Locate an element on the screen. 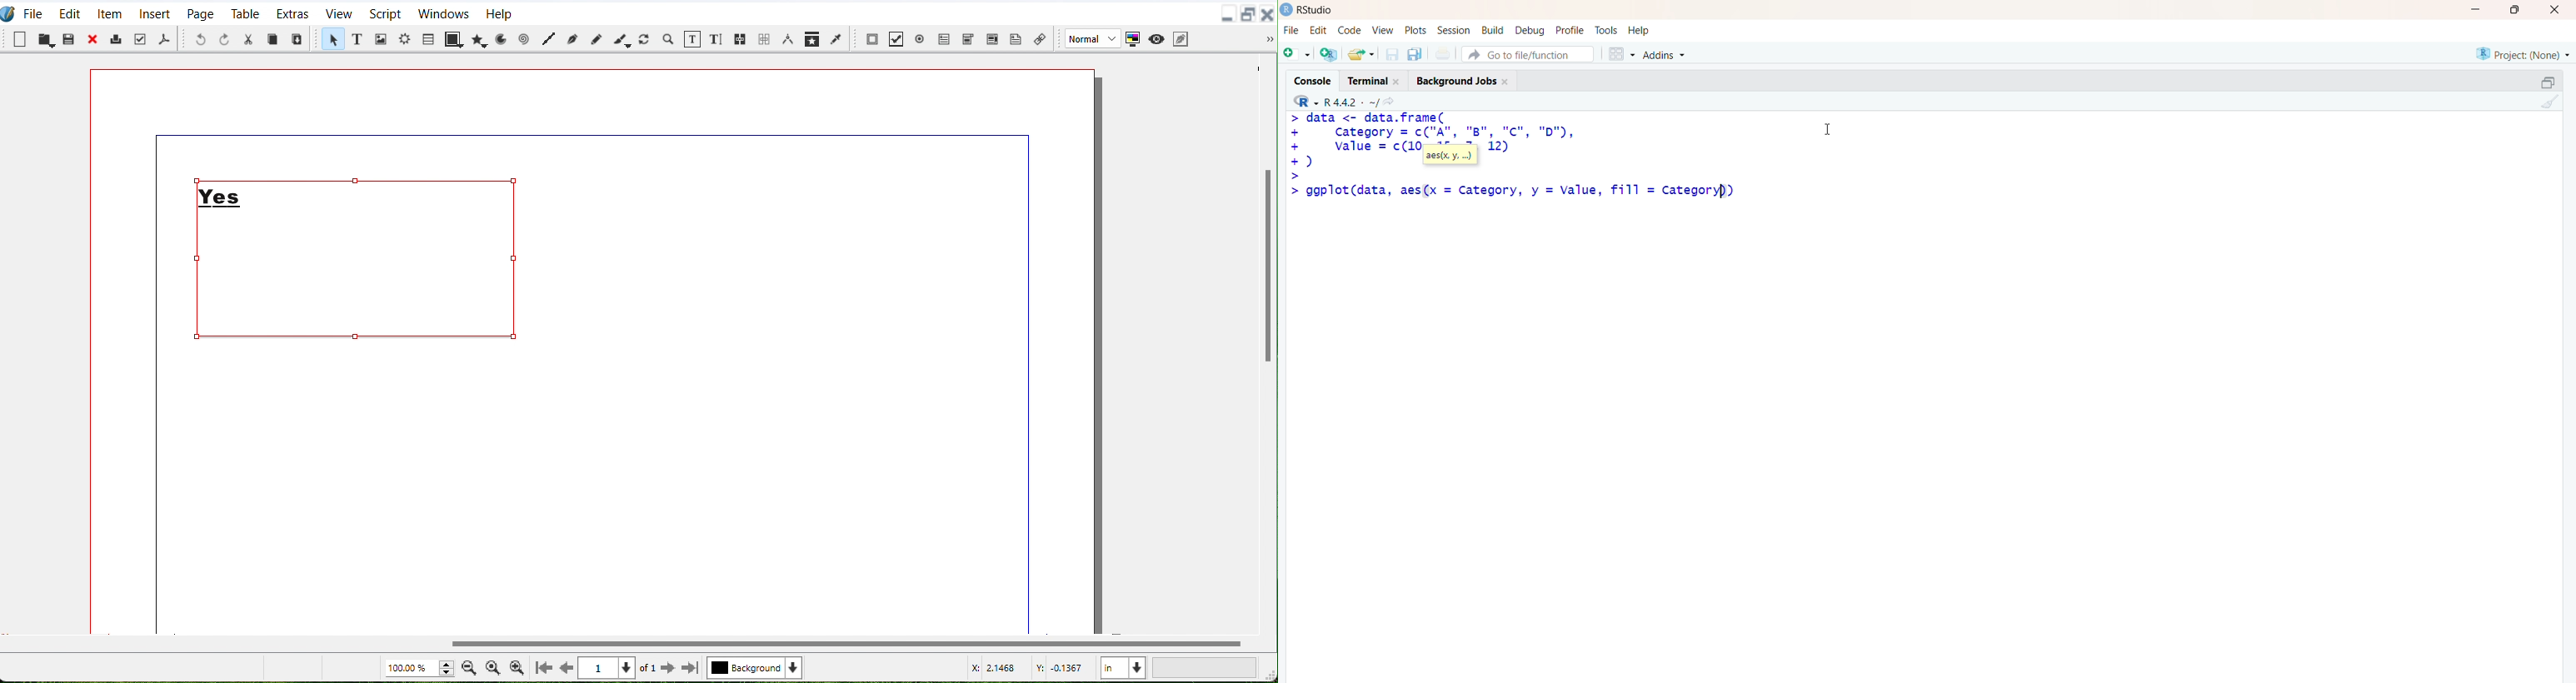 Image resolution: width=2576 pixels, height=700 pixels. PDF push button is located at coordinates (872, 37).